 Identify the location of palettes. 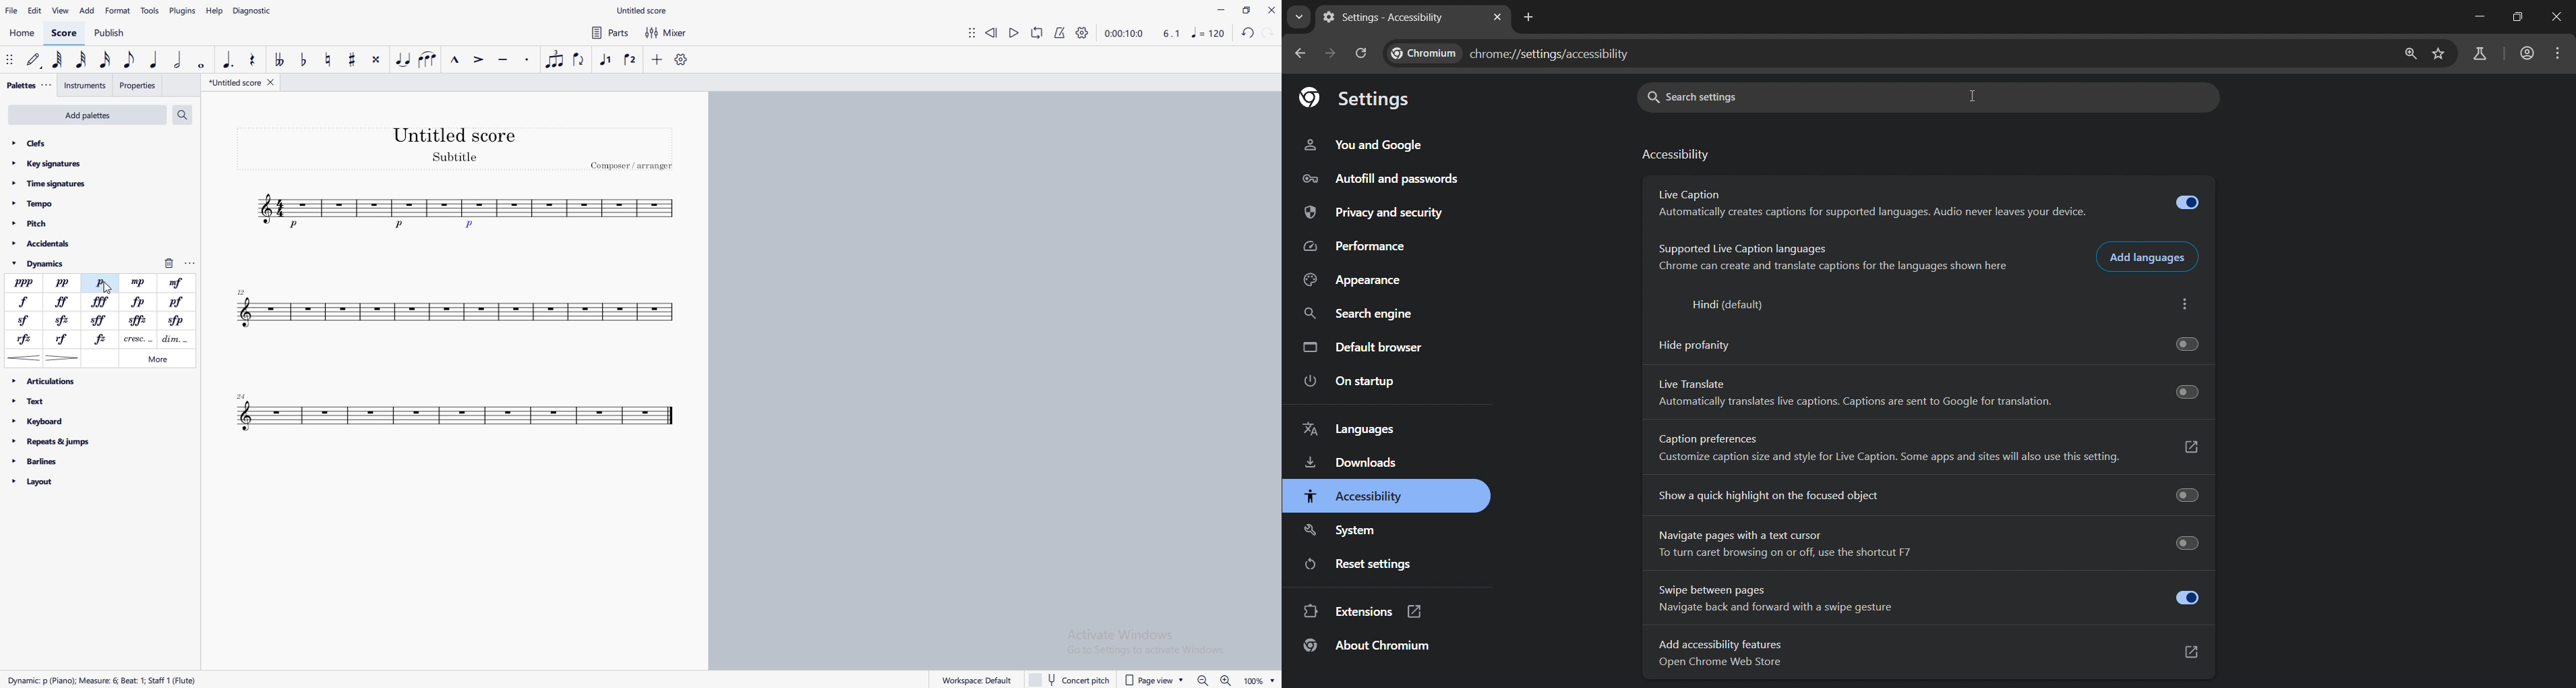
(21, 85).